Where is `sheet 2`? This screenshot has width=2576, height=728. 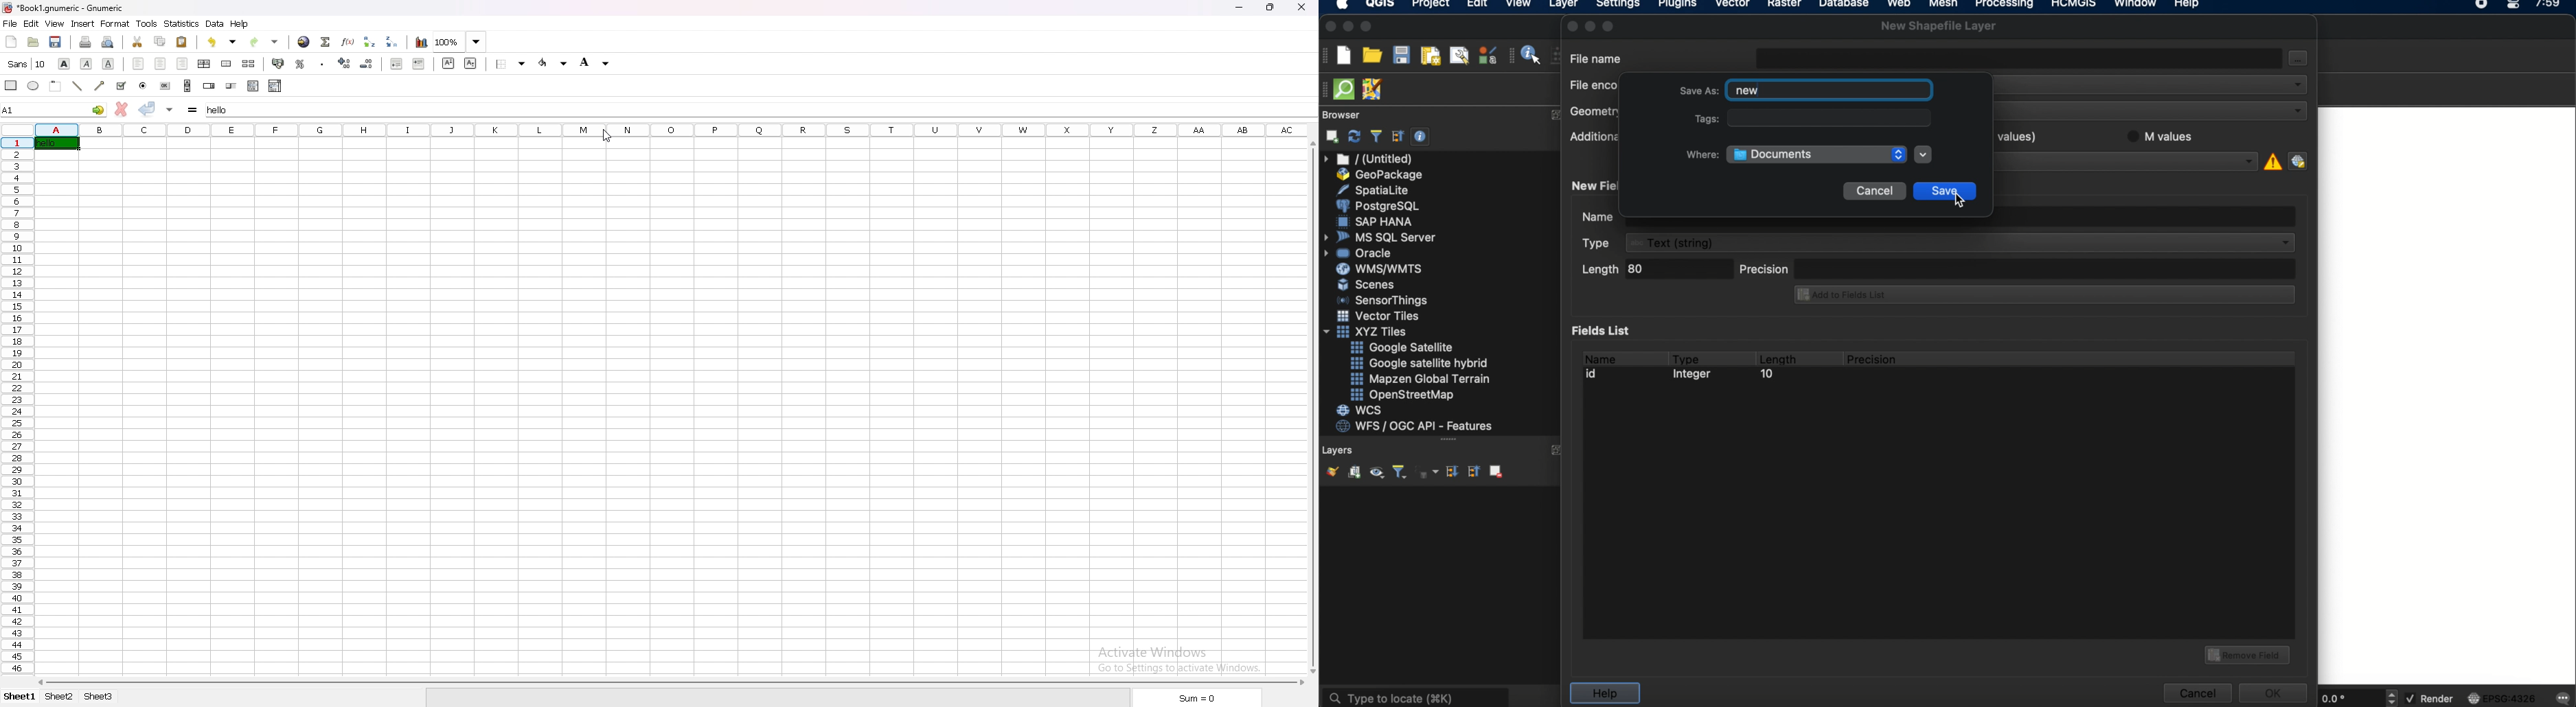 sheet 2 is located at coordinates (60, 696).